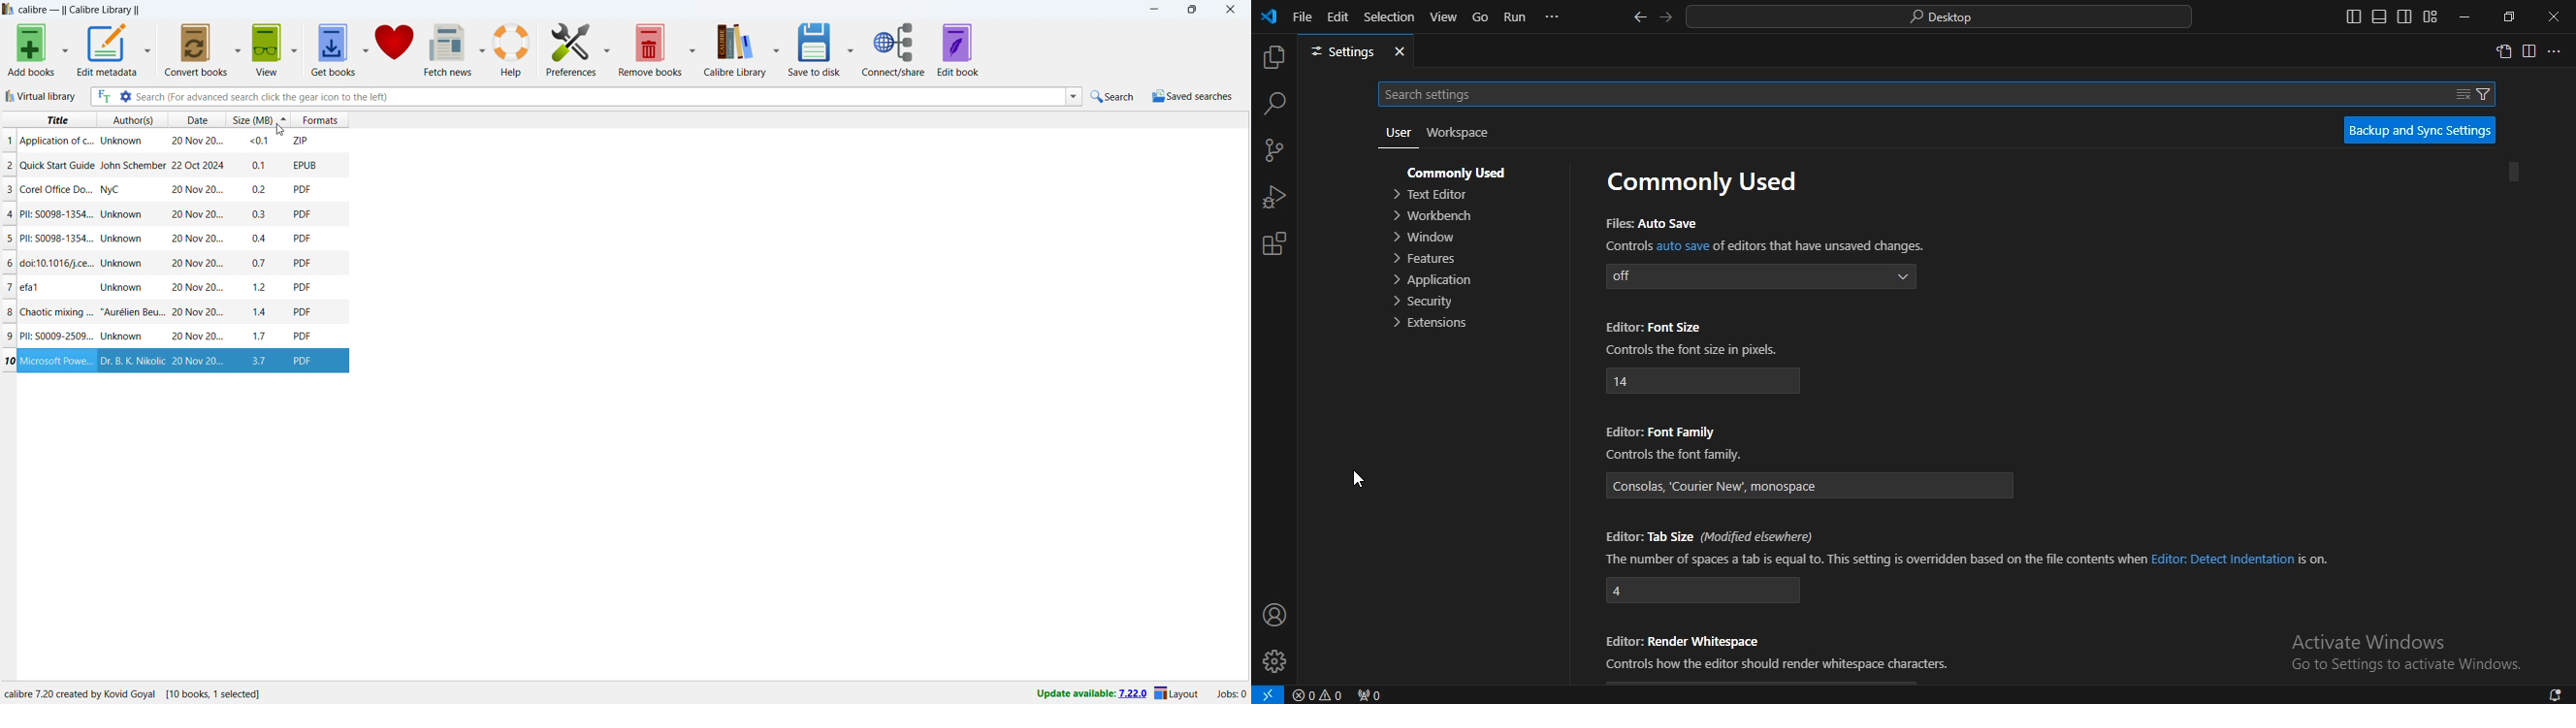 Image resolution: width=2576 pixels, height=728 pixels. What do you see at coordinates (197, 214) in the screenshot?
I see `date` at bounding box center [197, 214].